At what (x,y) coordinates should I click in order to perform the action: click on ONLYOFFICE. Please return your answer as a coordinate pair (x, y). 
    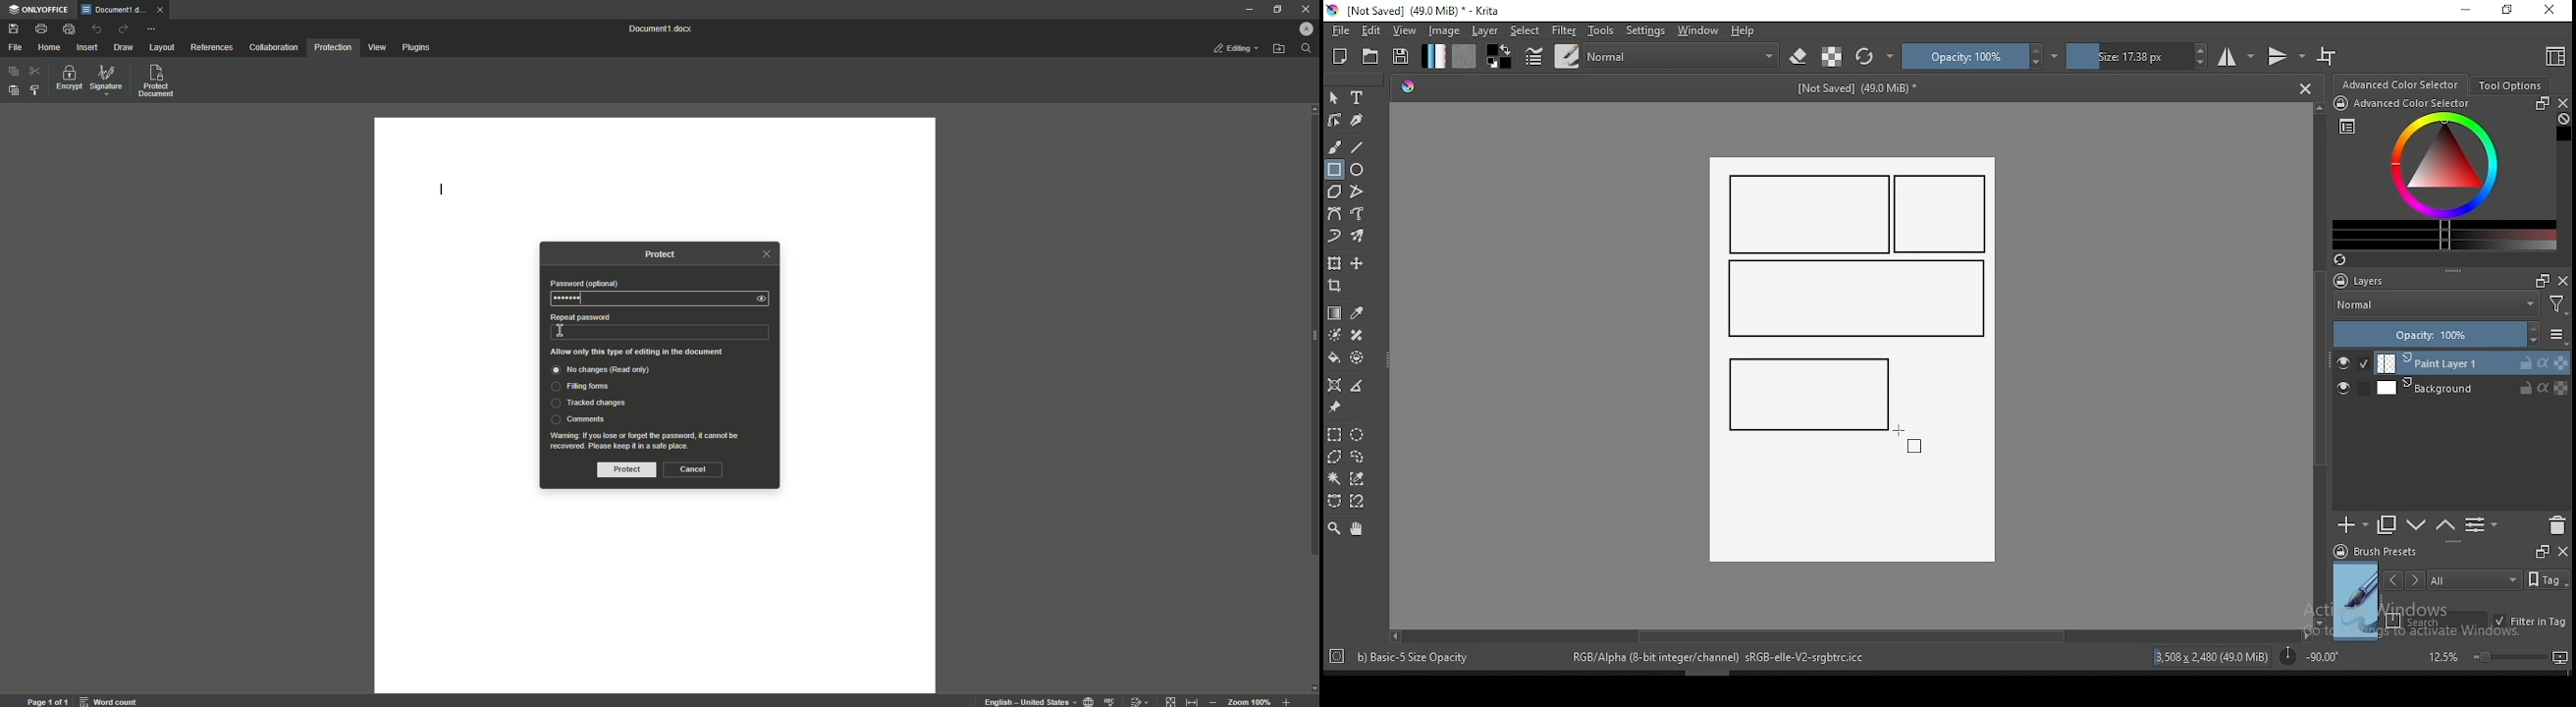
    Looking at the image, I should click on (40, 11).